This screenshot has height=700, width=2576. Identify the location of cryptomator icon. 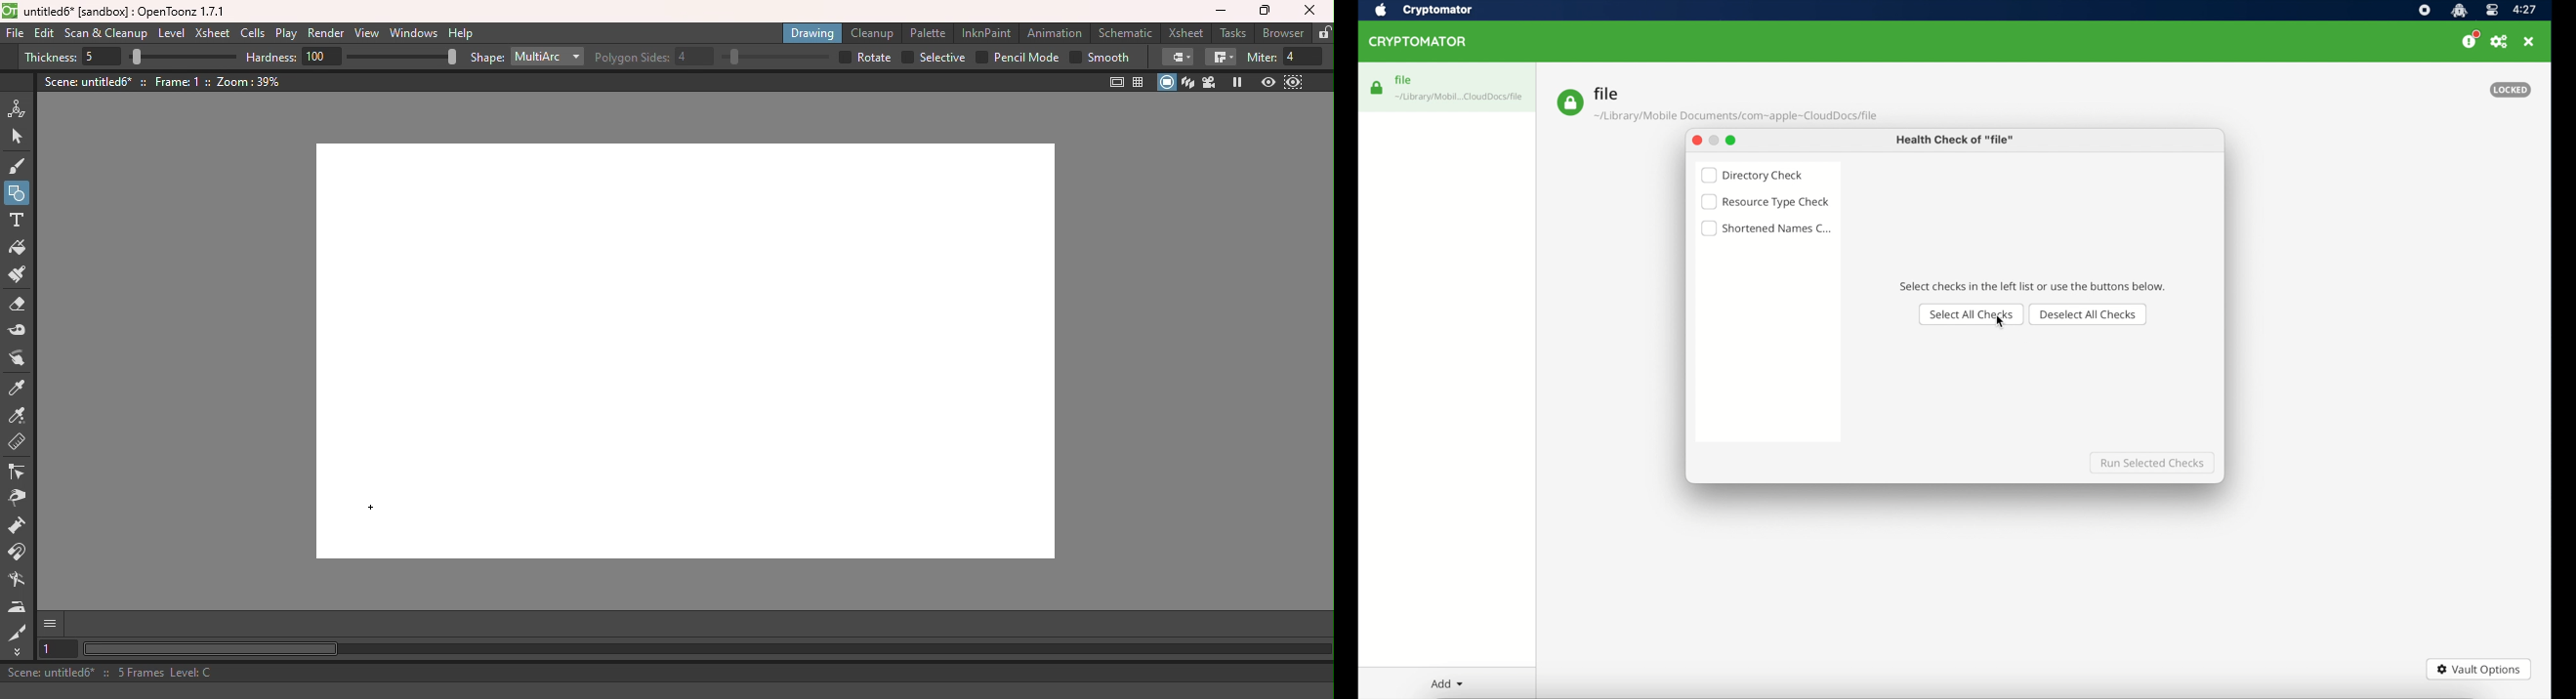
(2460, 10).